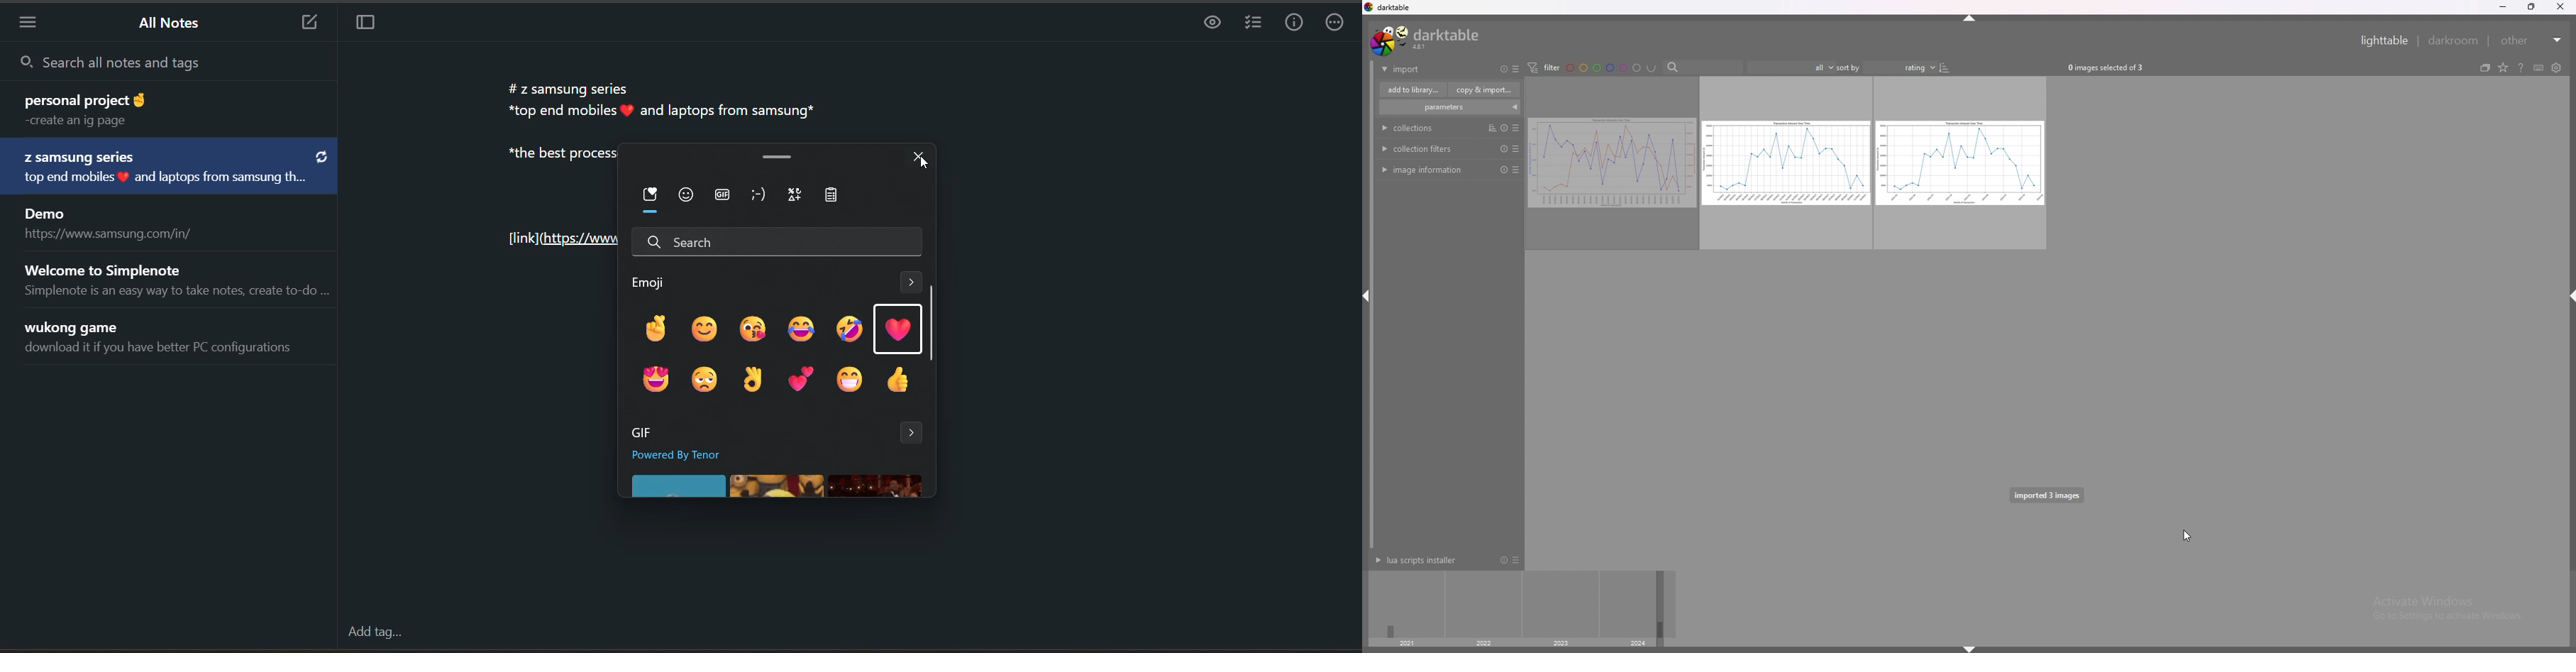 Image resolution: width=2576 pixels, height=672 pixels. I want to click on reset, so click(1503, 560).